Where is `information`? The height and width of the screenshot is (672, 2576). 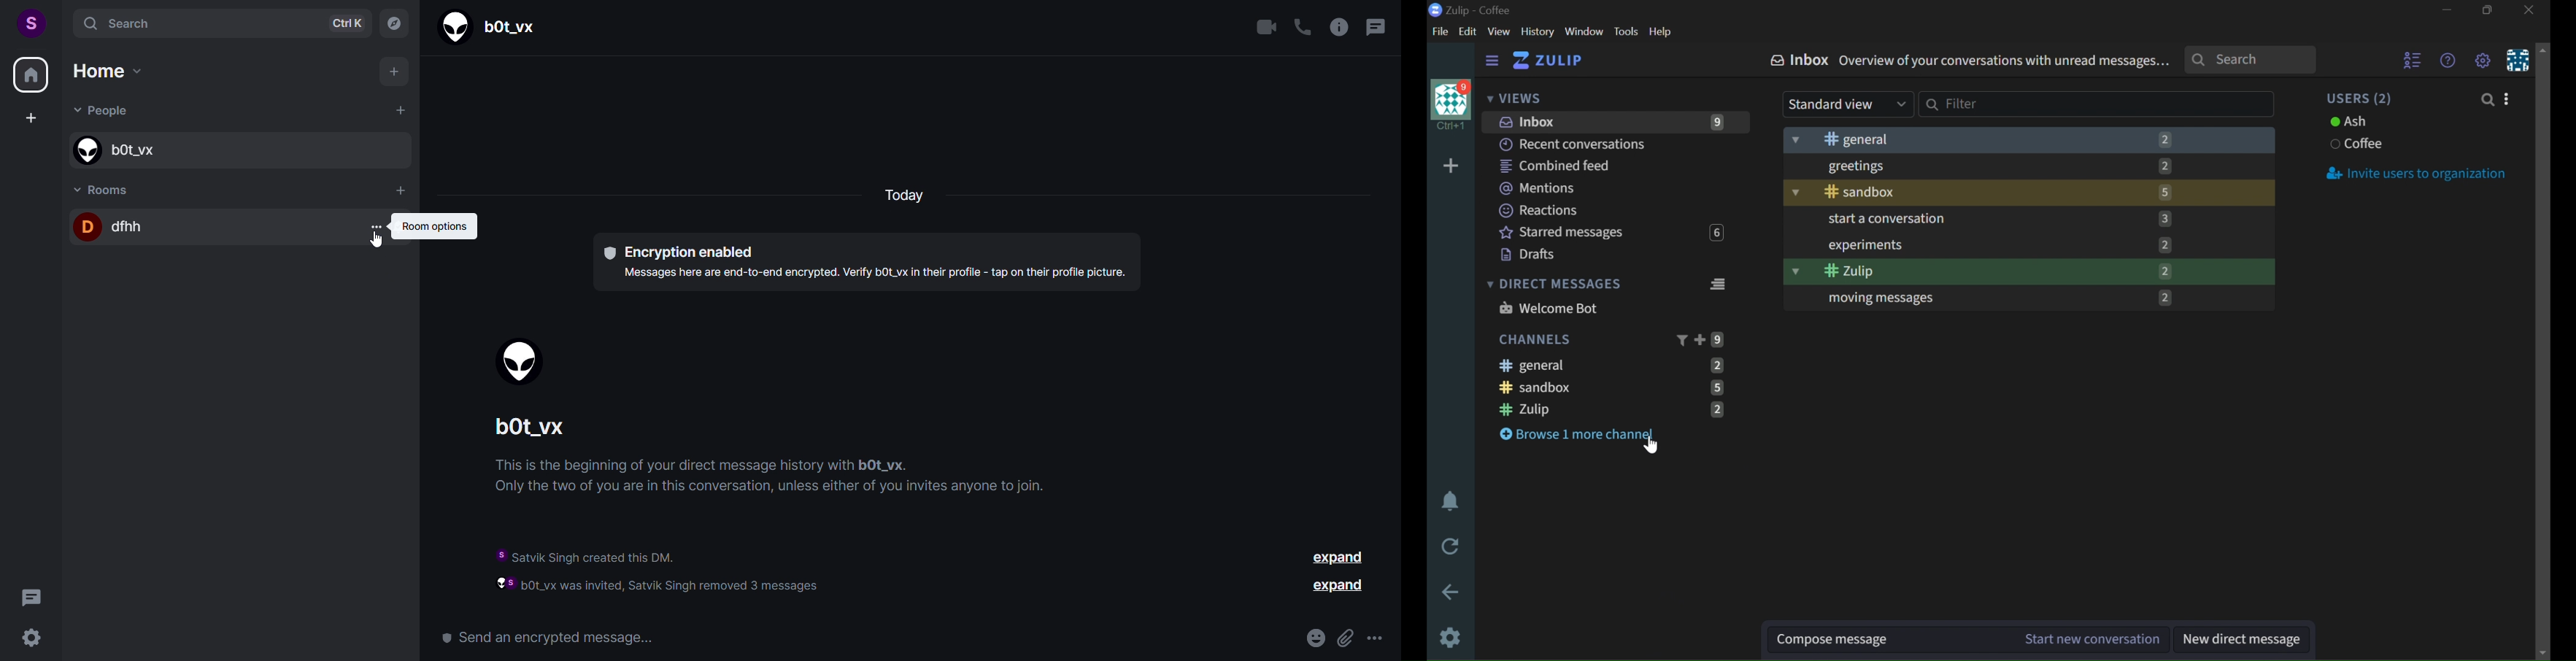 information is located at coordinates (690, 568).